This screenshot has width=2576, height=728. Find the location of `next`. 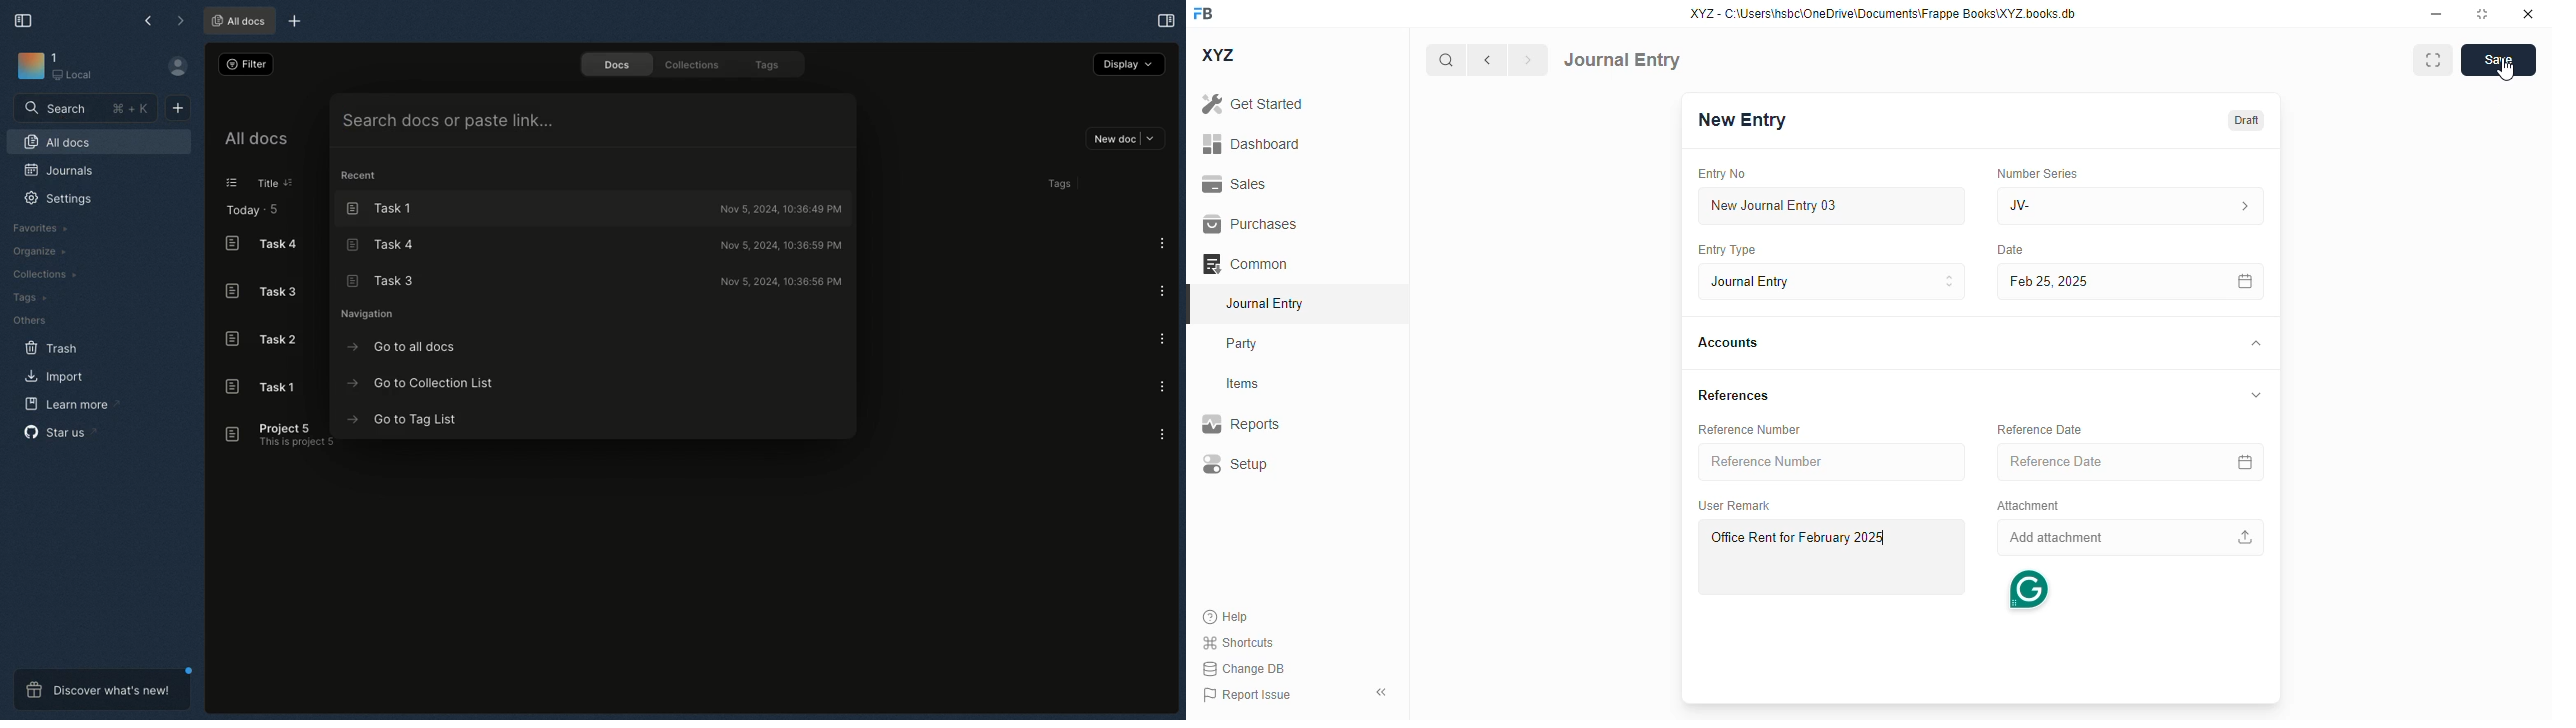

next is located at coordinates (1529, 60).